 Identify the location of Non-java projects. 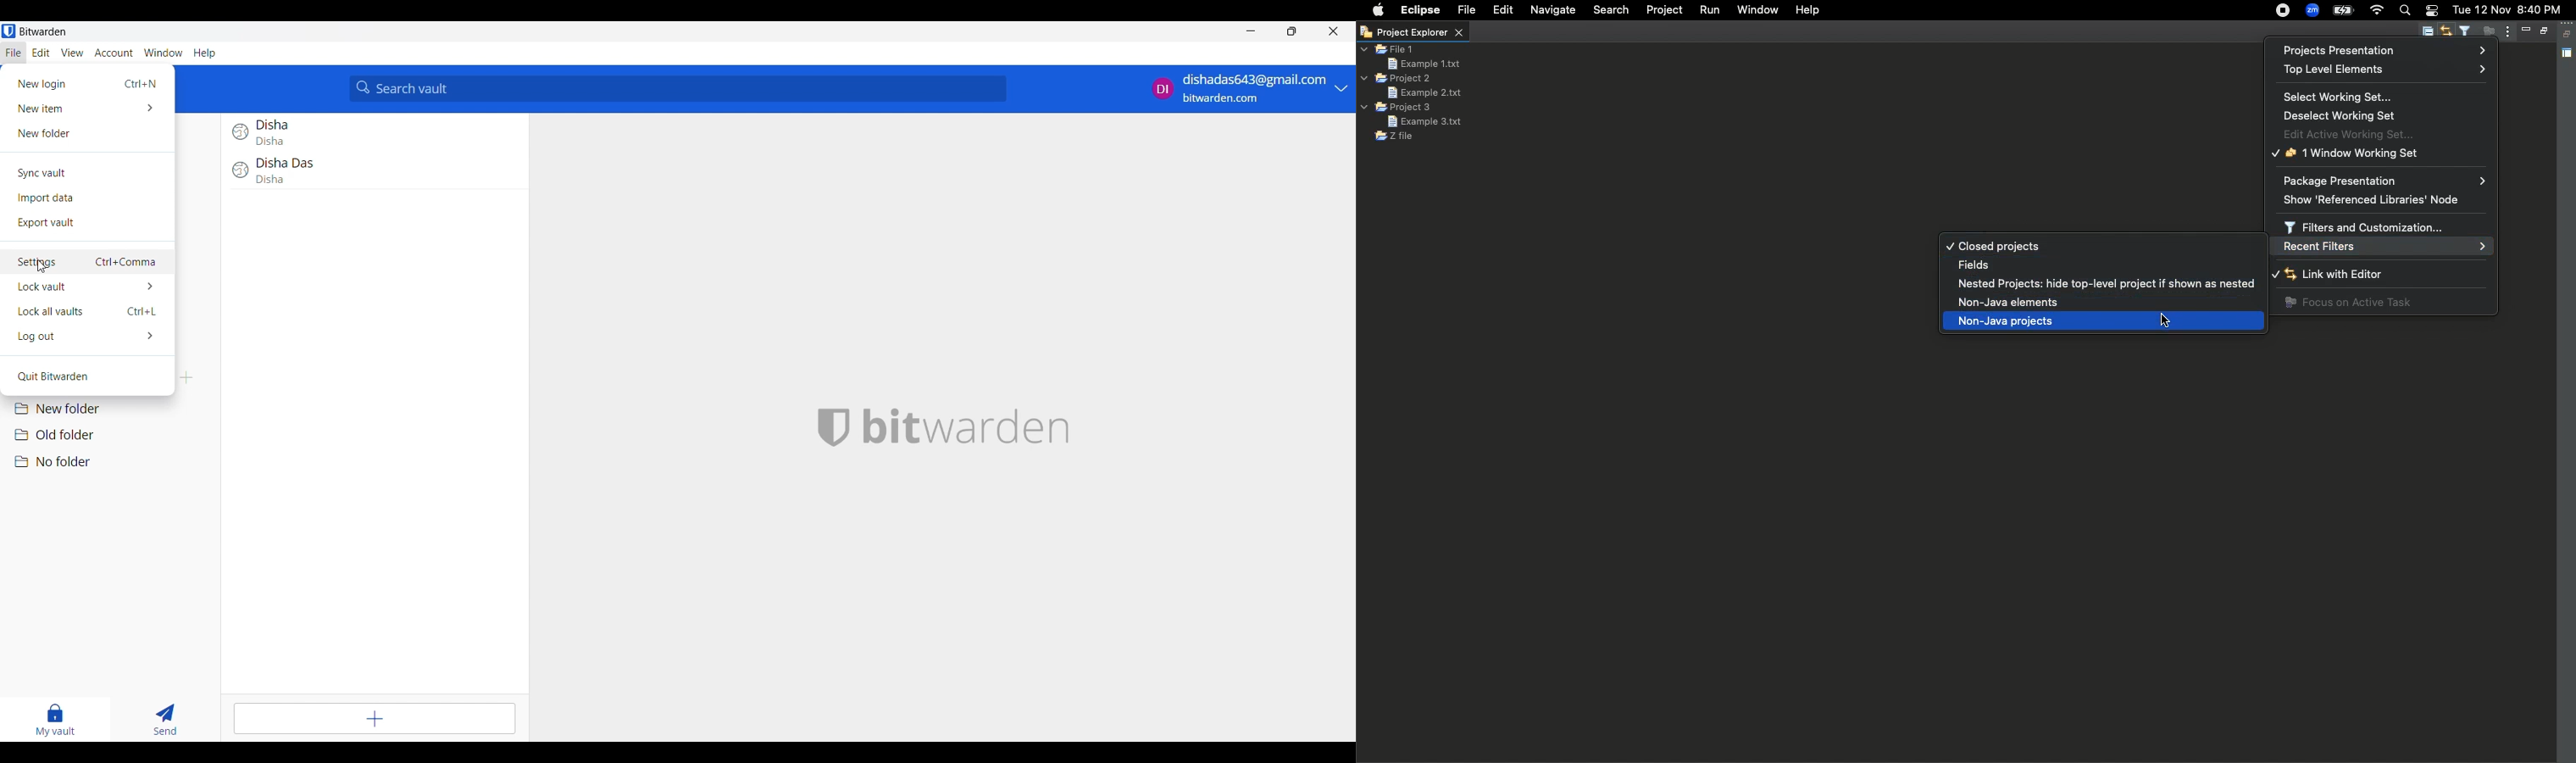
(2007, 321).